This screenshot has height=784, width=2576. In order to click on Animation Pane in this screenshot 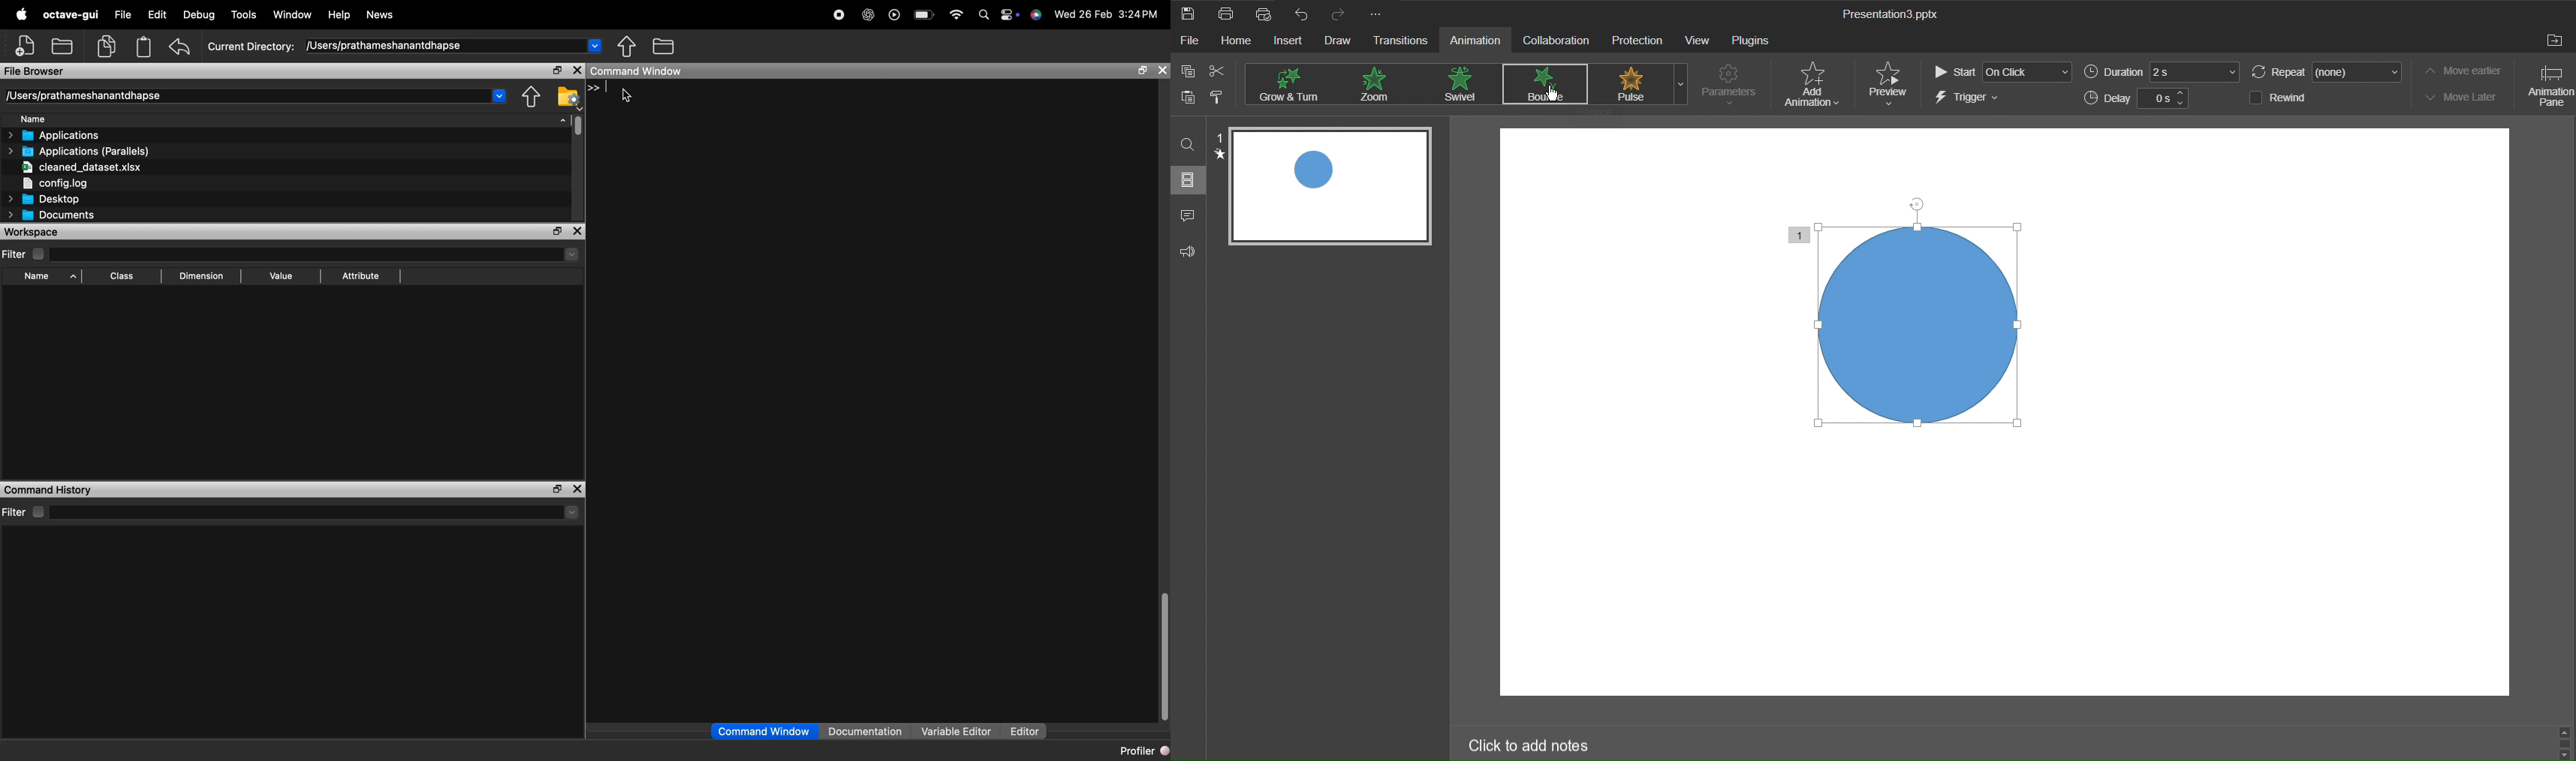, I will do `click(2548, 86)`.